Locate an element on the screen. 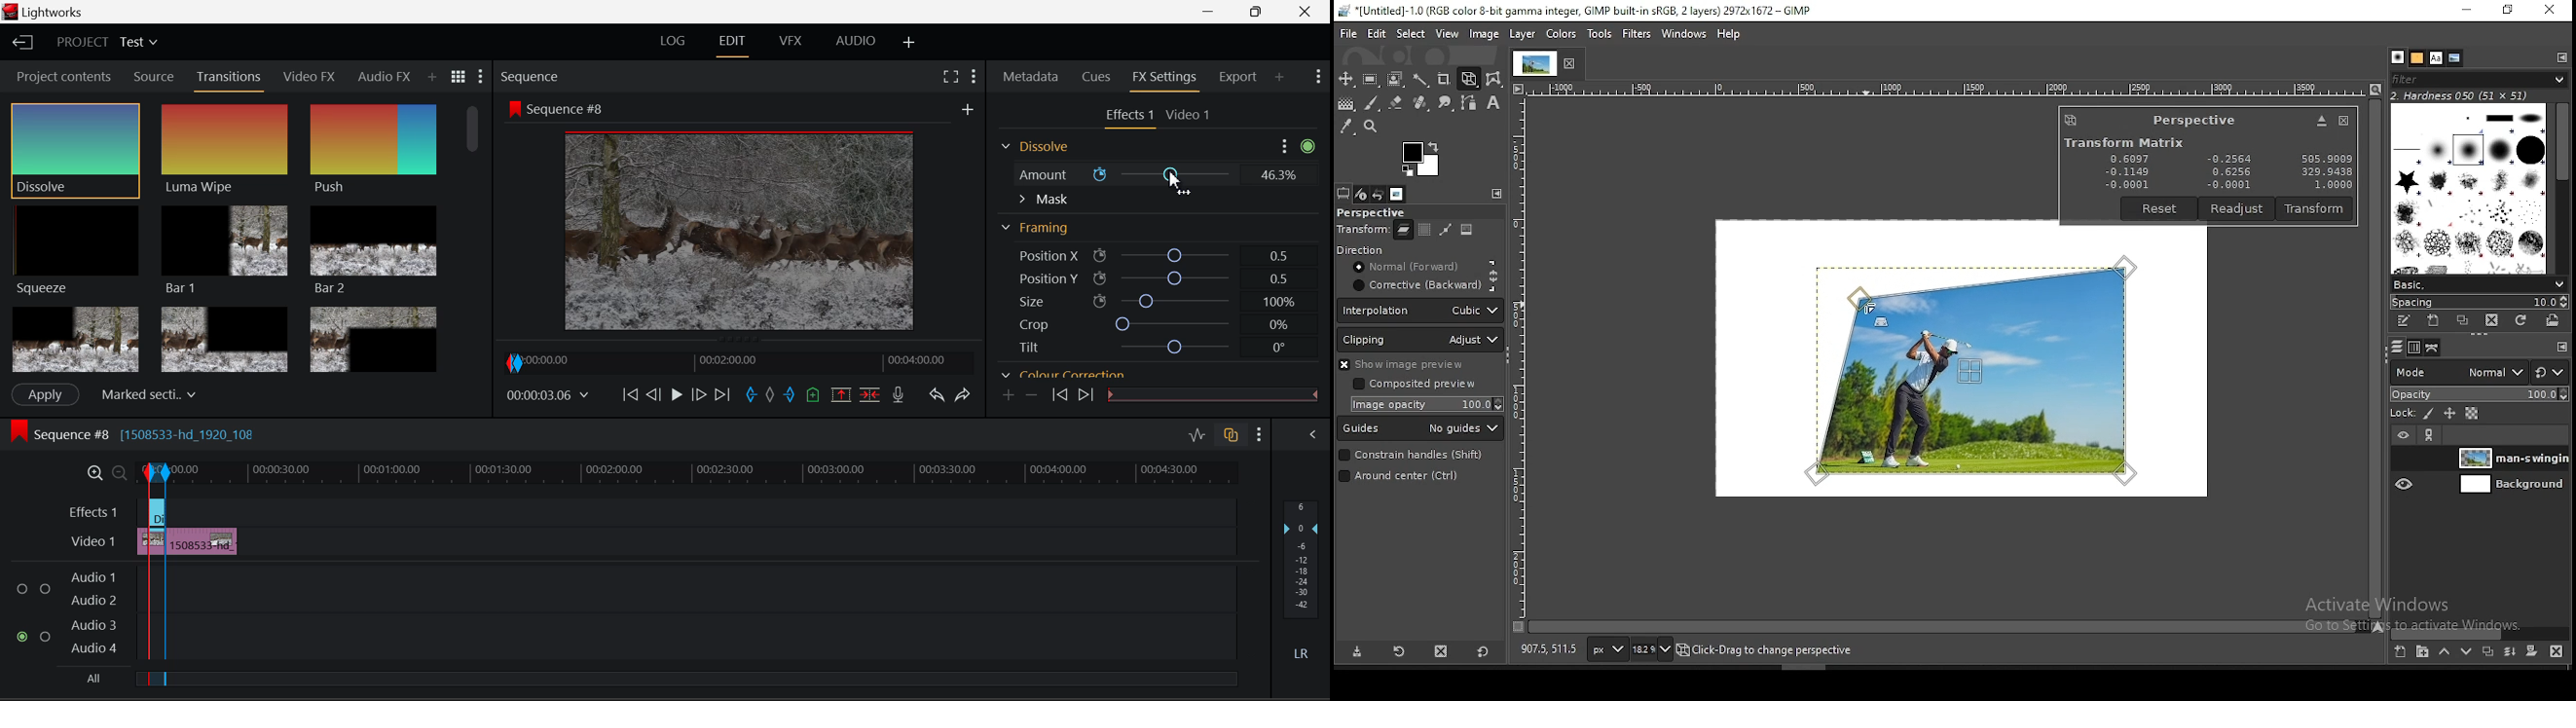 This screenshot has height=728, width=2576. Export is located at coordinates (1241, 77).